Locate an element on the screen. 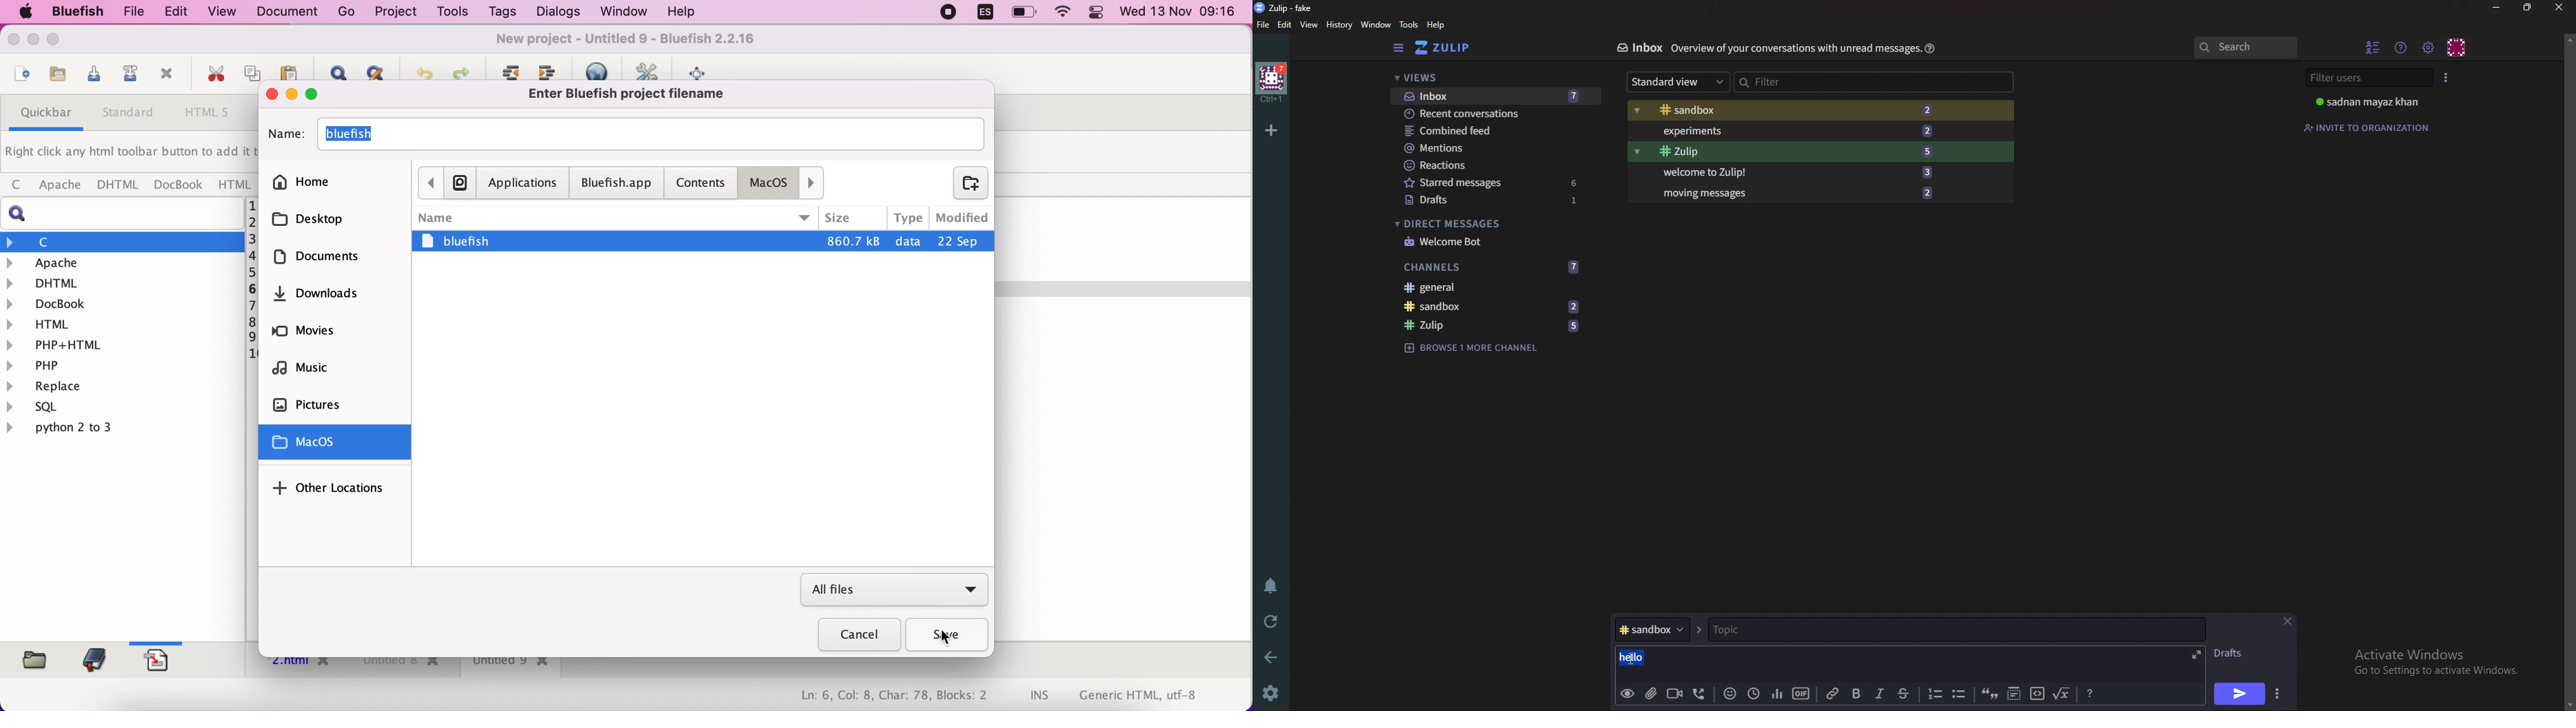 The height and width of the screenshot is (728, 2576). Filter users is located at coordinates (2364, 77).